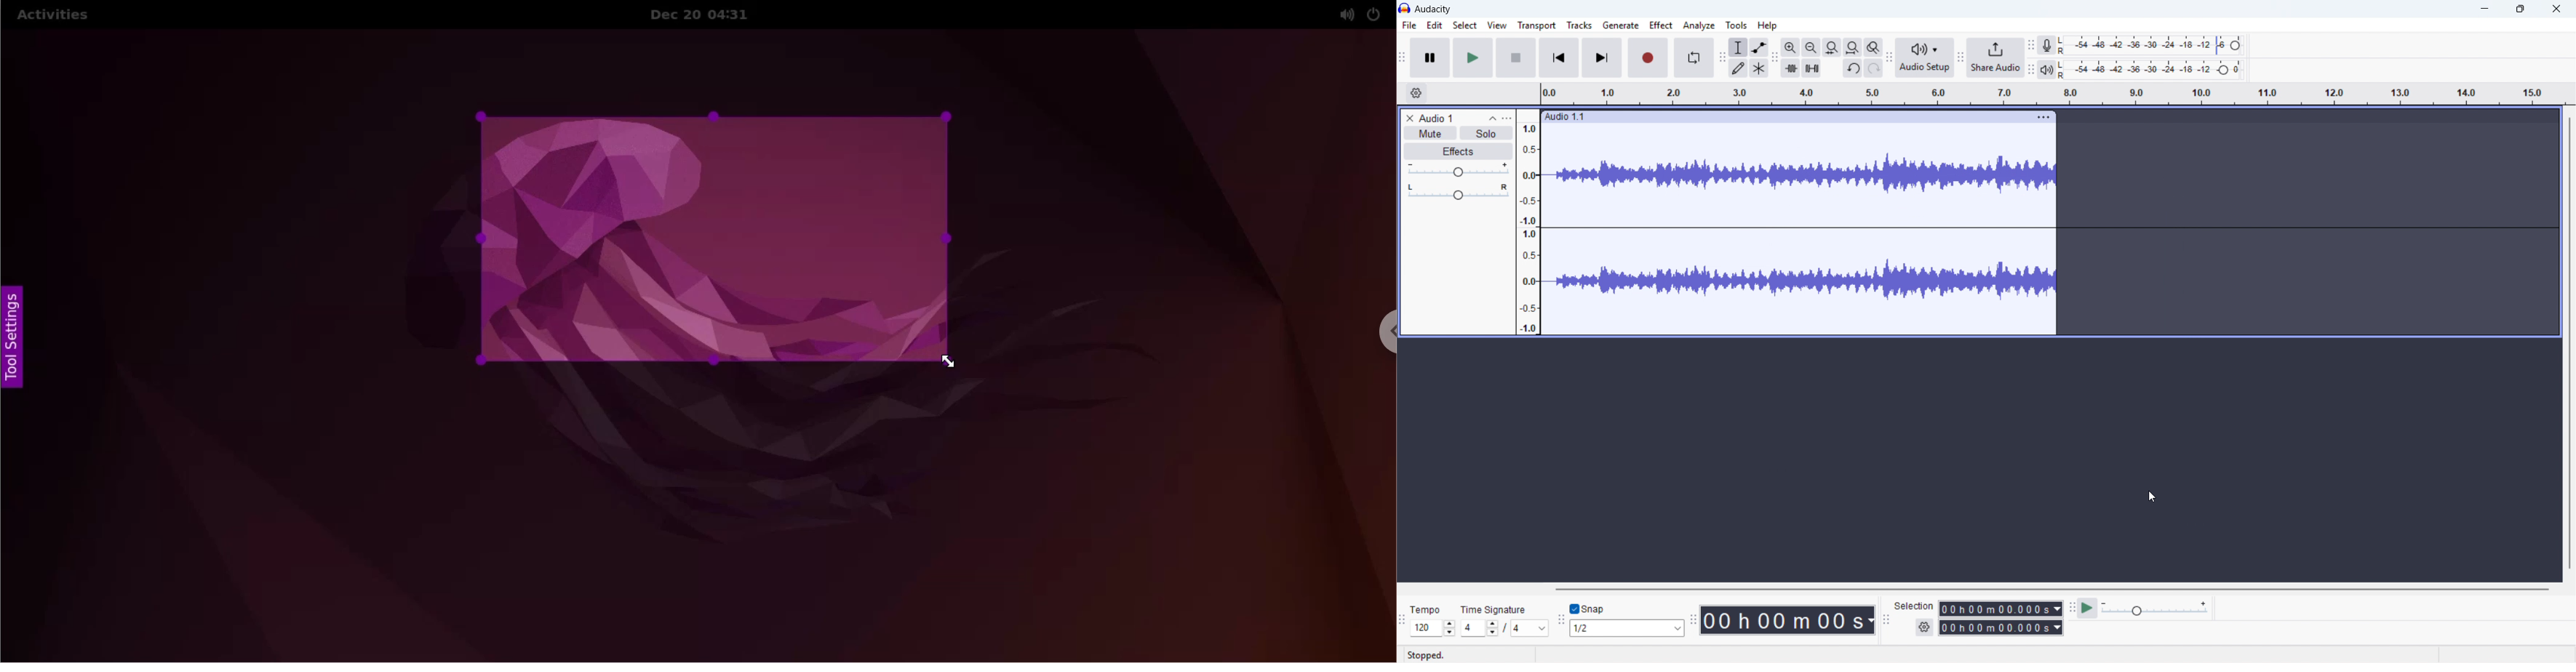 The width and height of the screenshot is (2576, 672). What do you see at coordinates (1474, 58) in the screenshot?
I see `play ` at bounding box center [1474, 58].